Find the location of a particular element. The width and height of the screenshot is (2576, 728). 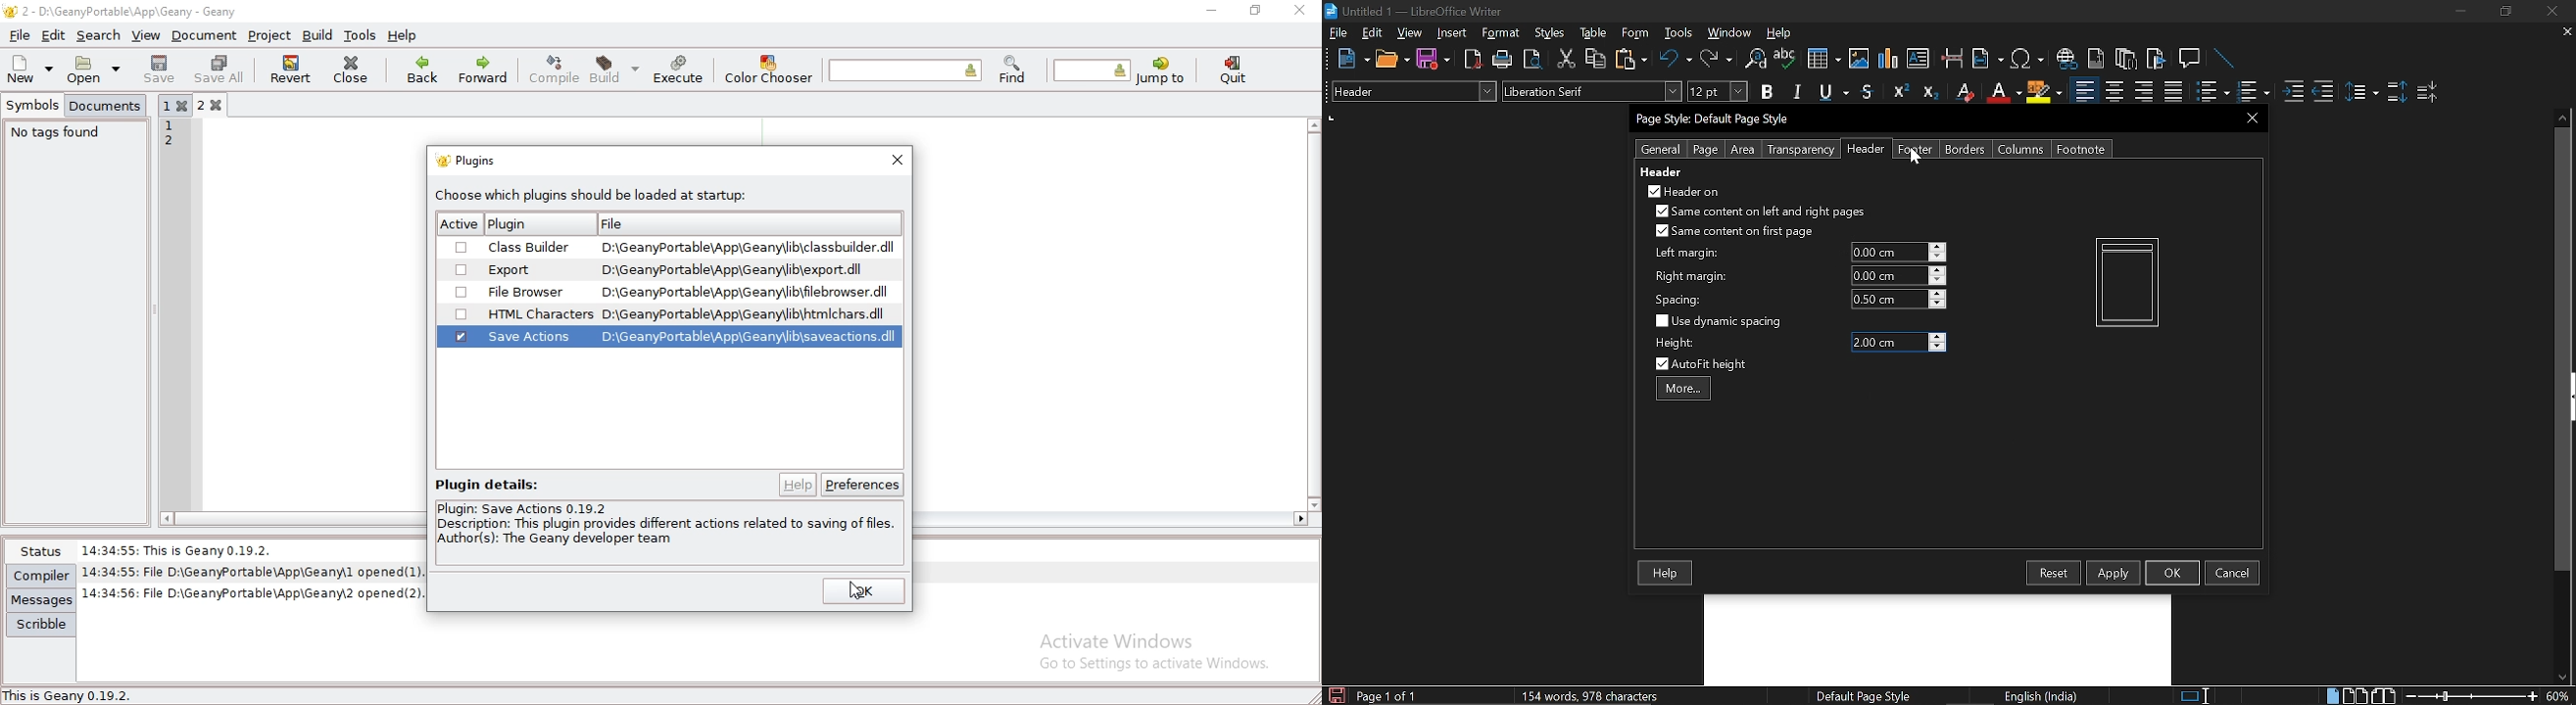

Insert hyperlink is located at coordinates (2067, 59).